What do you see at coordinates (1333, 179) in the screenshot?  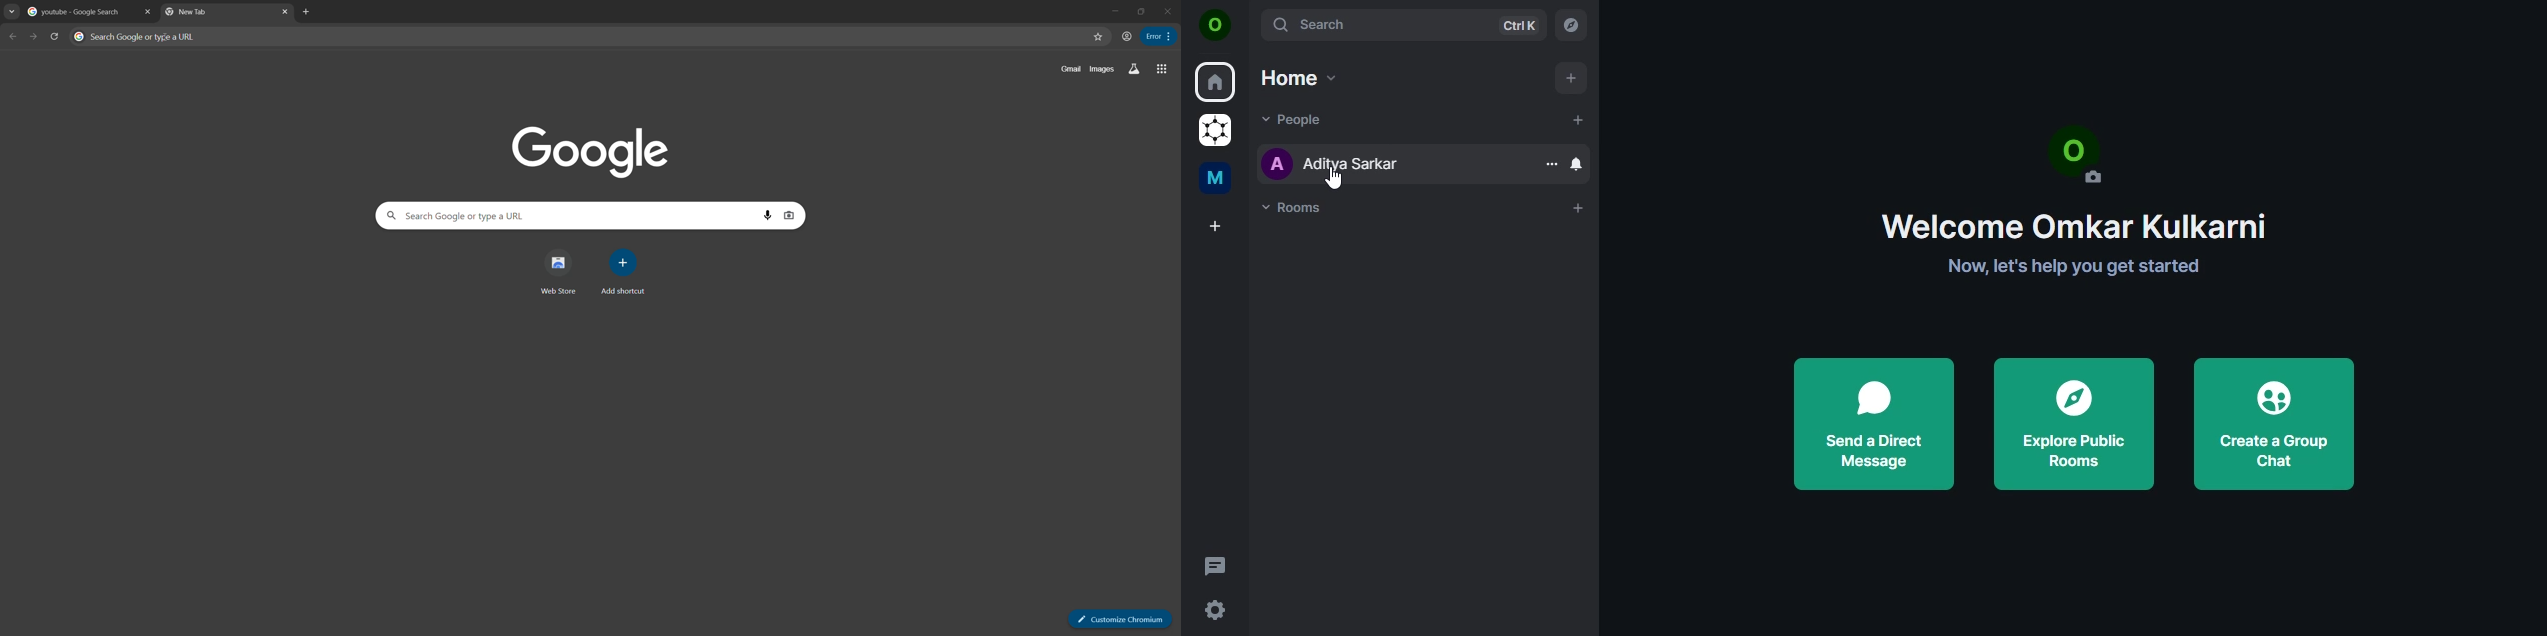 I see `cursor` at bounding box center [1333, 179].